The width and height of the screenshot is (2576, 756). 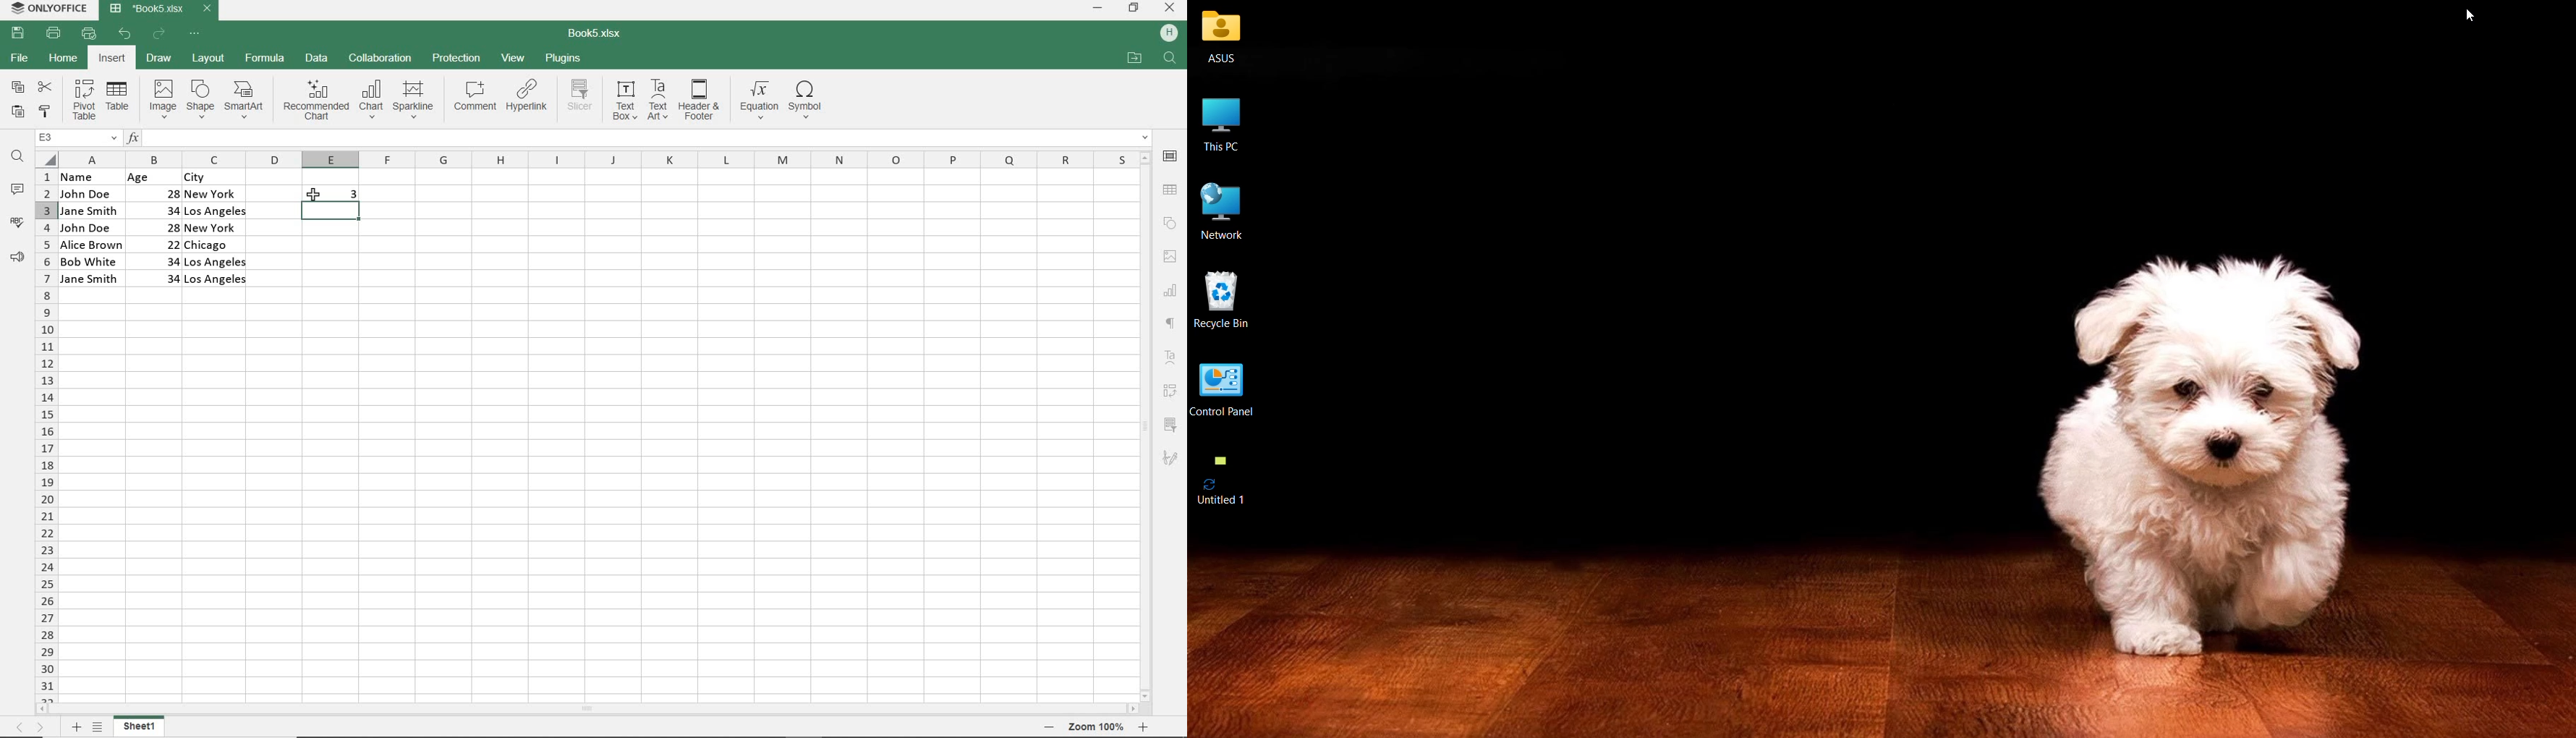 I want to click on screen wallpaper, so click(x=1876, y=357).